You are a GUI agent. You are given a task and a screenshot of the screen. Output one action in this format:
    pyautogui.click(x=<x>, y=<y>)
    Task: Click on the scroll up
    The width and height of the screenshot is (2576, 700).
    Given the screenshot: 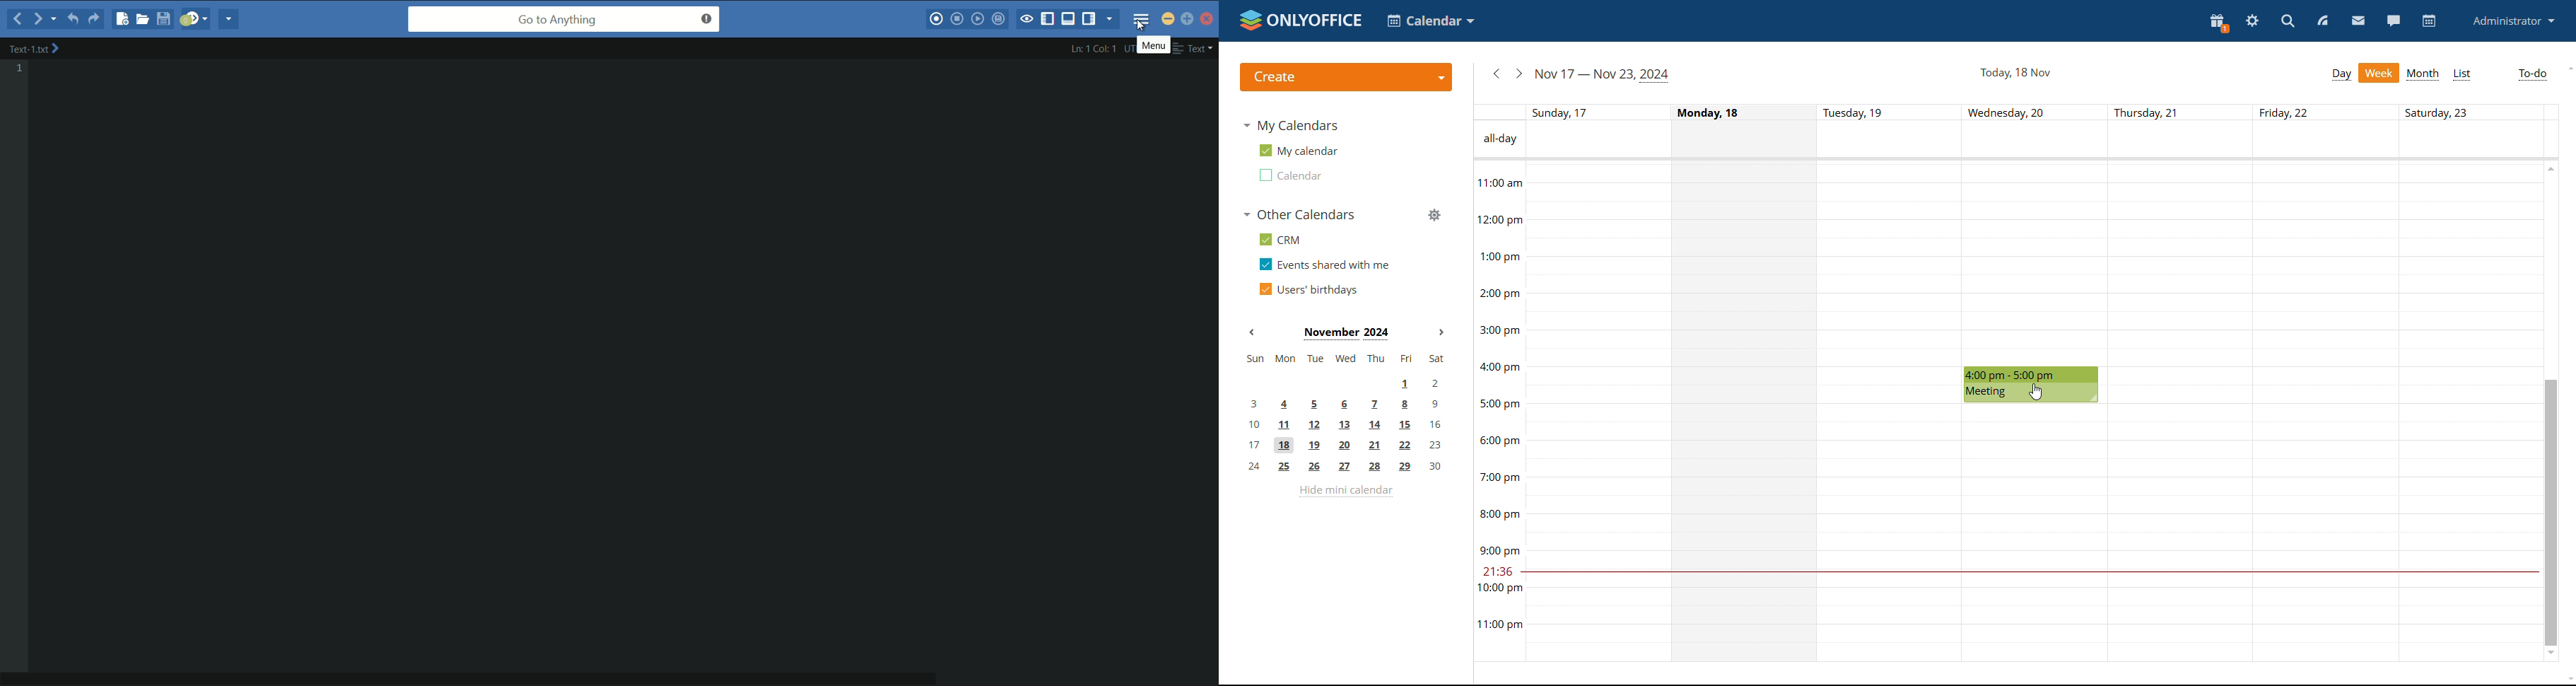 What is the action you would take?
    pyautogui.click(x=2568, y=69)
    